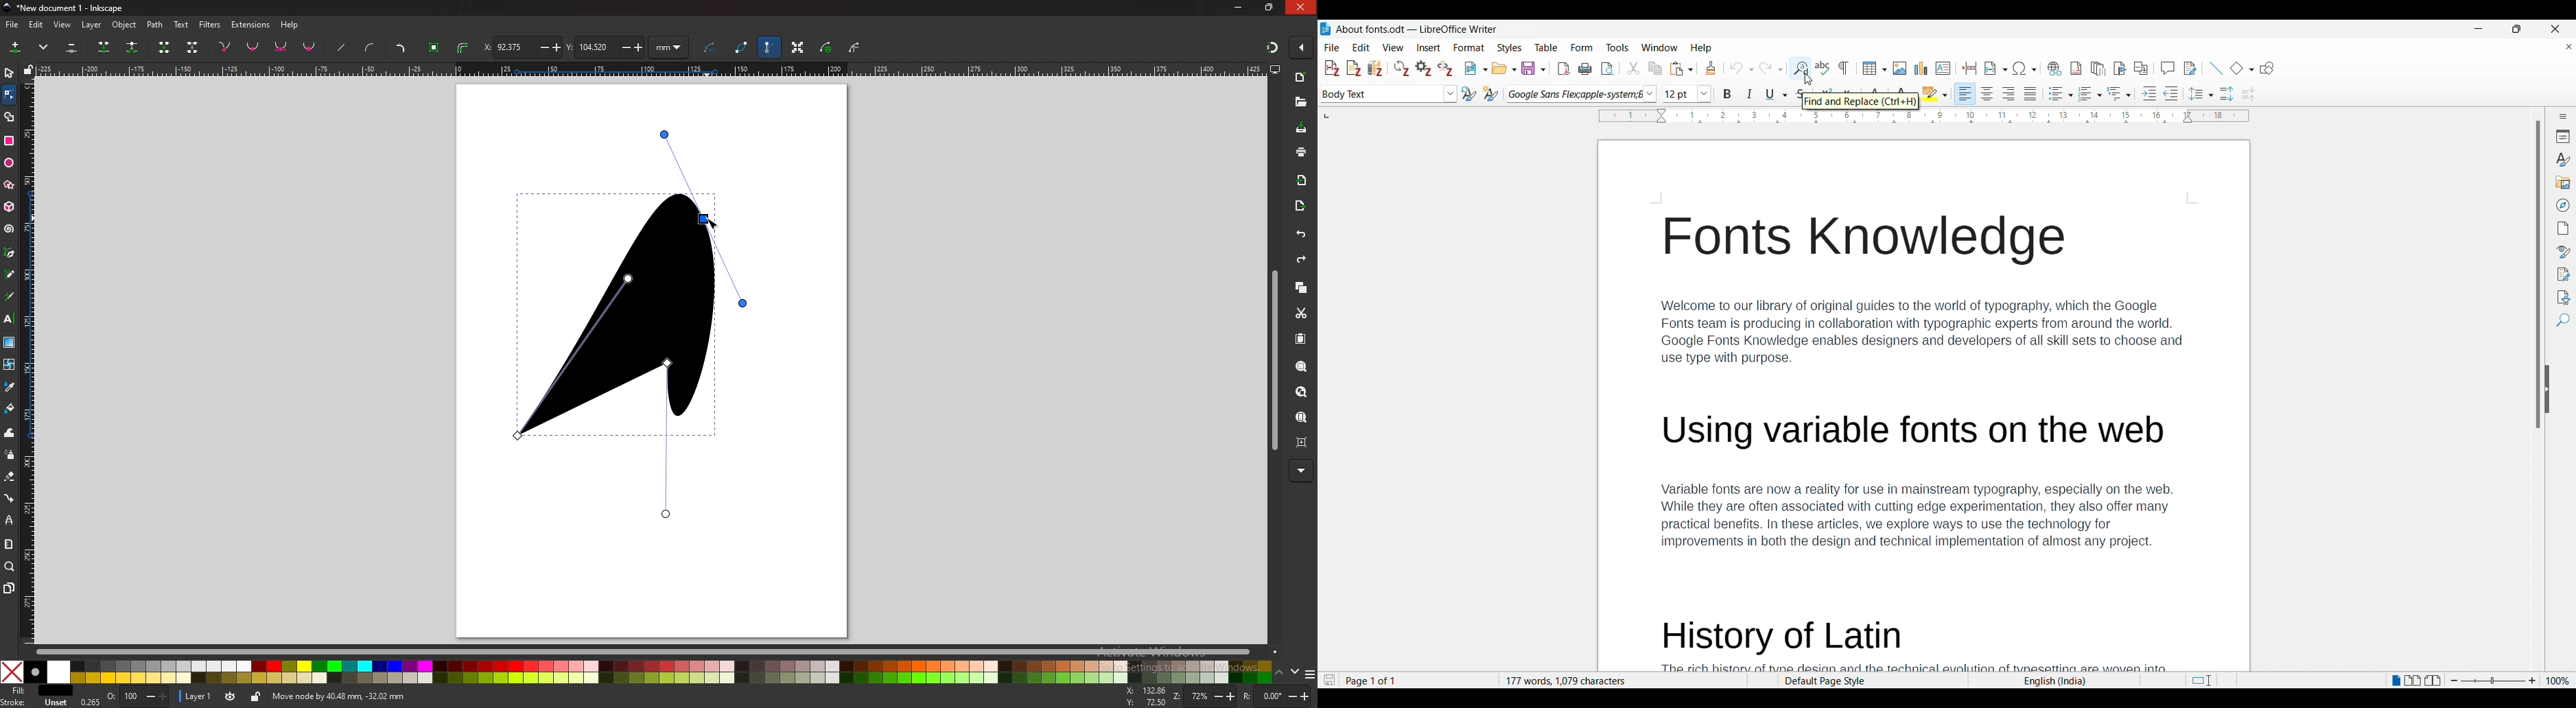 This screenshot has width=2576, height=728. What do you see at coordinates (1623, 681) in the screenshot?
I see `Total word and character count` at bounding box center [1623, 681].